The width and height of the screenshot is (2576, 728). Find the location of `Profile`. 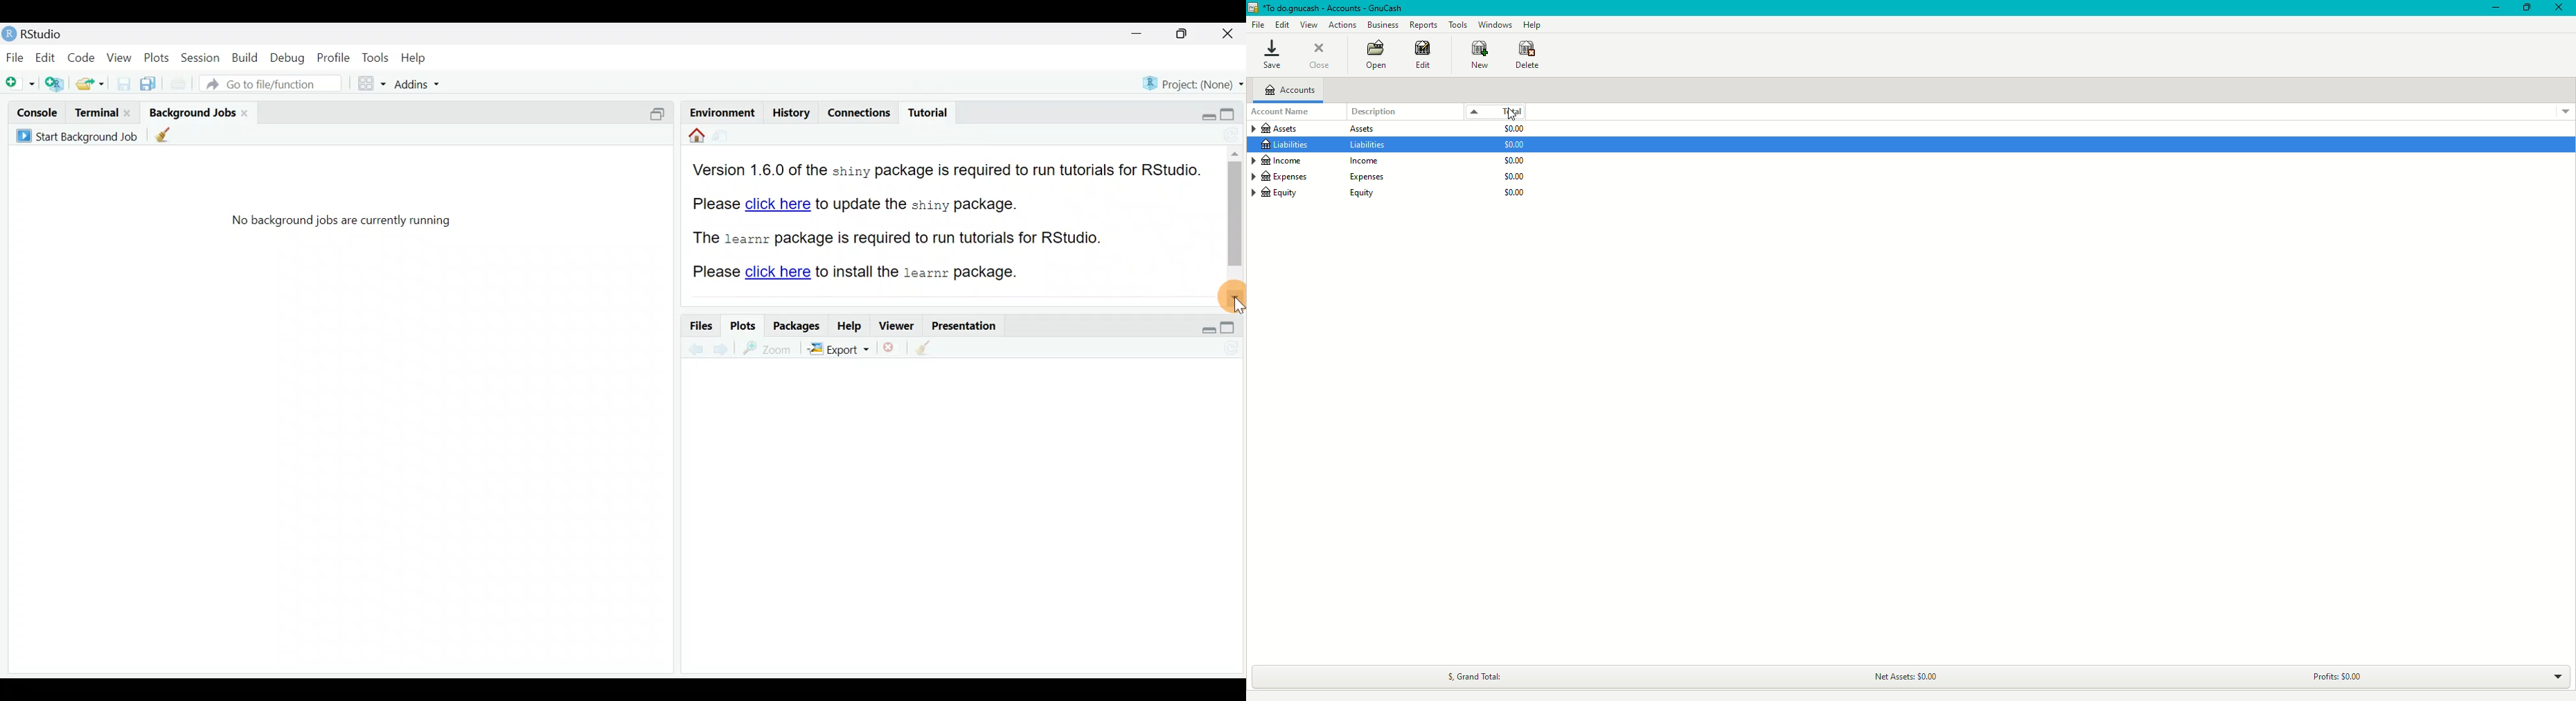

Profile is located at coordinates (334, 59).